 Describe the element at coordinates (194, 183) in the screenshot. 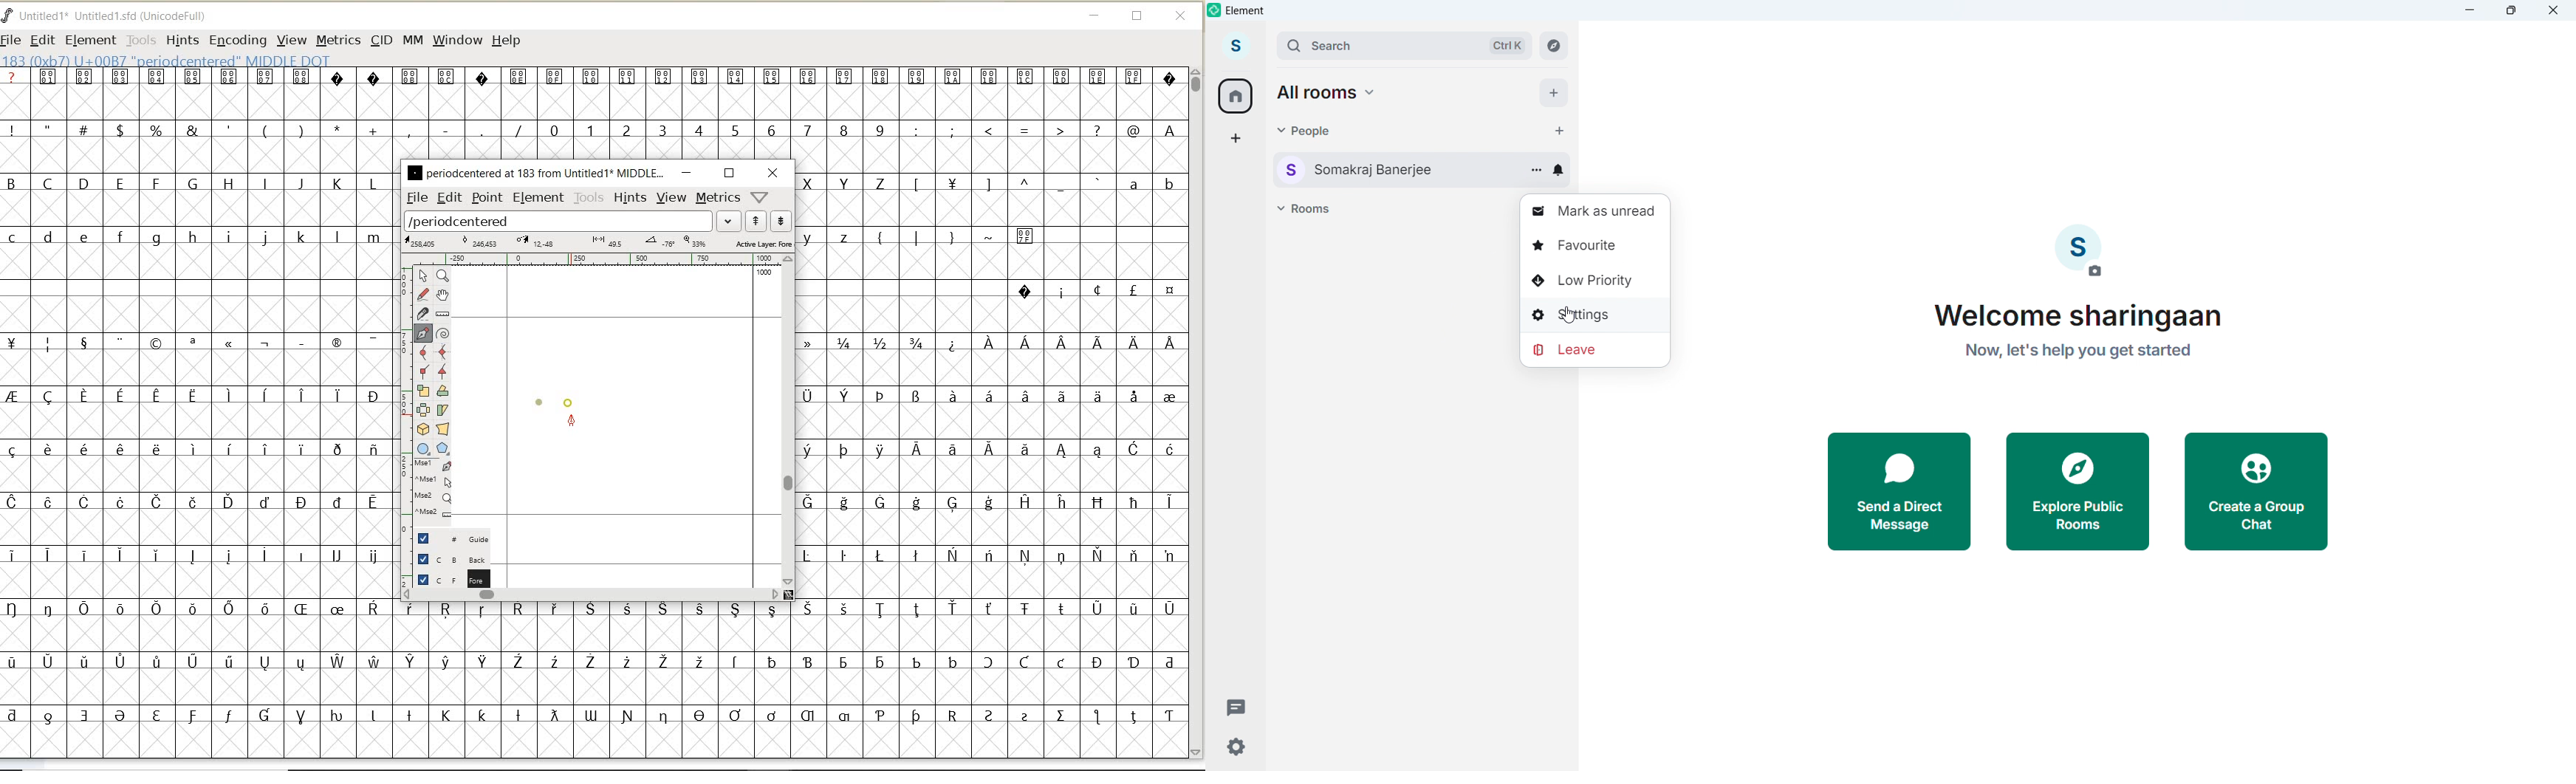

I see `uppercase letters` at that location.